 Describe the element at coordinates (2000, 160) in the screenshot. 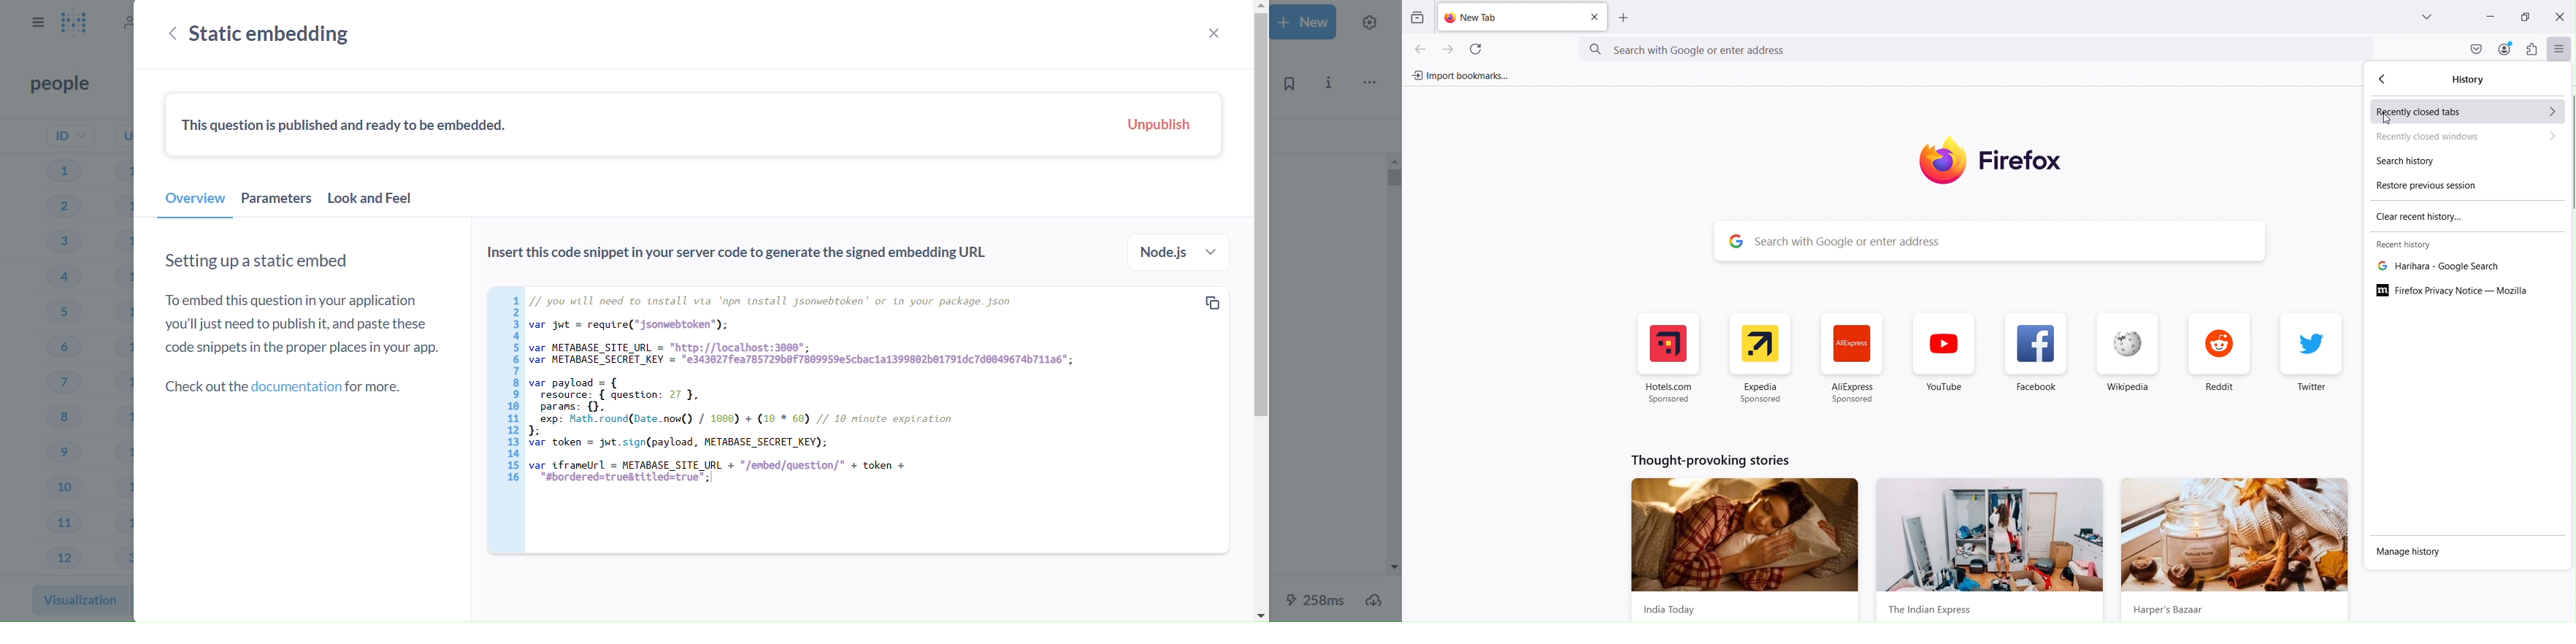

I see `Firefox logo` at that location.